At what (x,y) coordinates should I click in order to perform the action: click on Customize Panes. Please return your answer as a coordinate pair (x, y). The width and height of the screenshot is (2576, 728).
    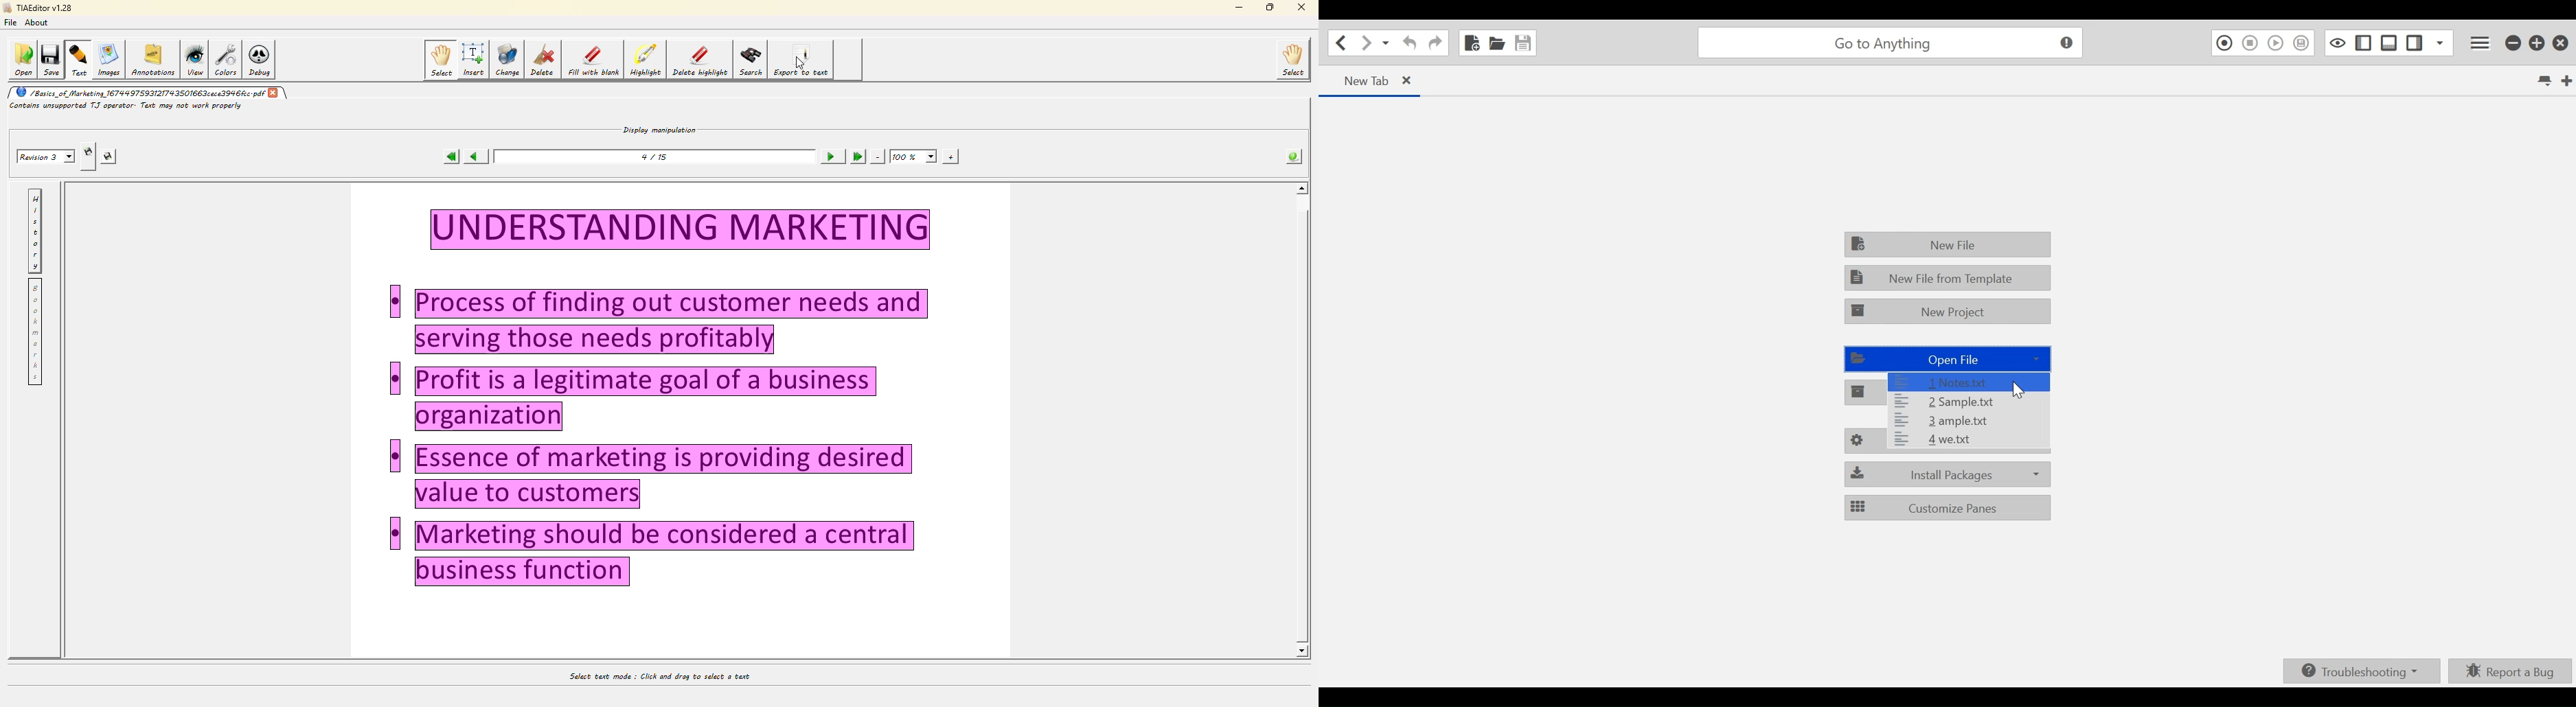
    Looking at the image, I should click on (1948, 508).